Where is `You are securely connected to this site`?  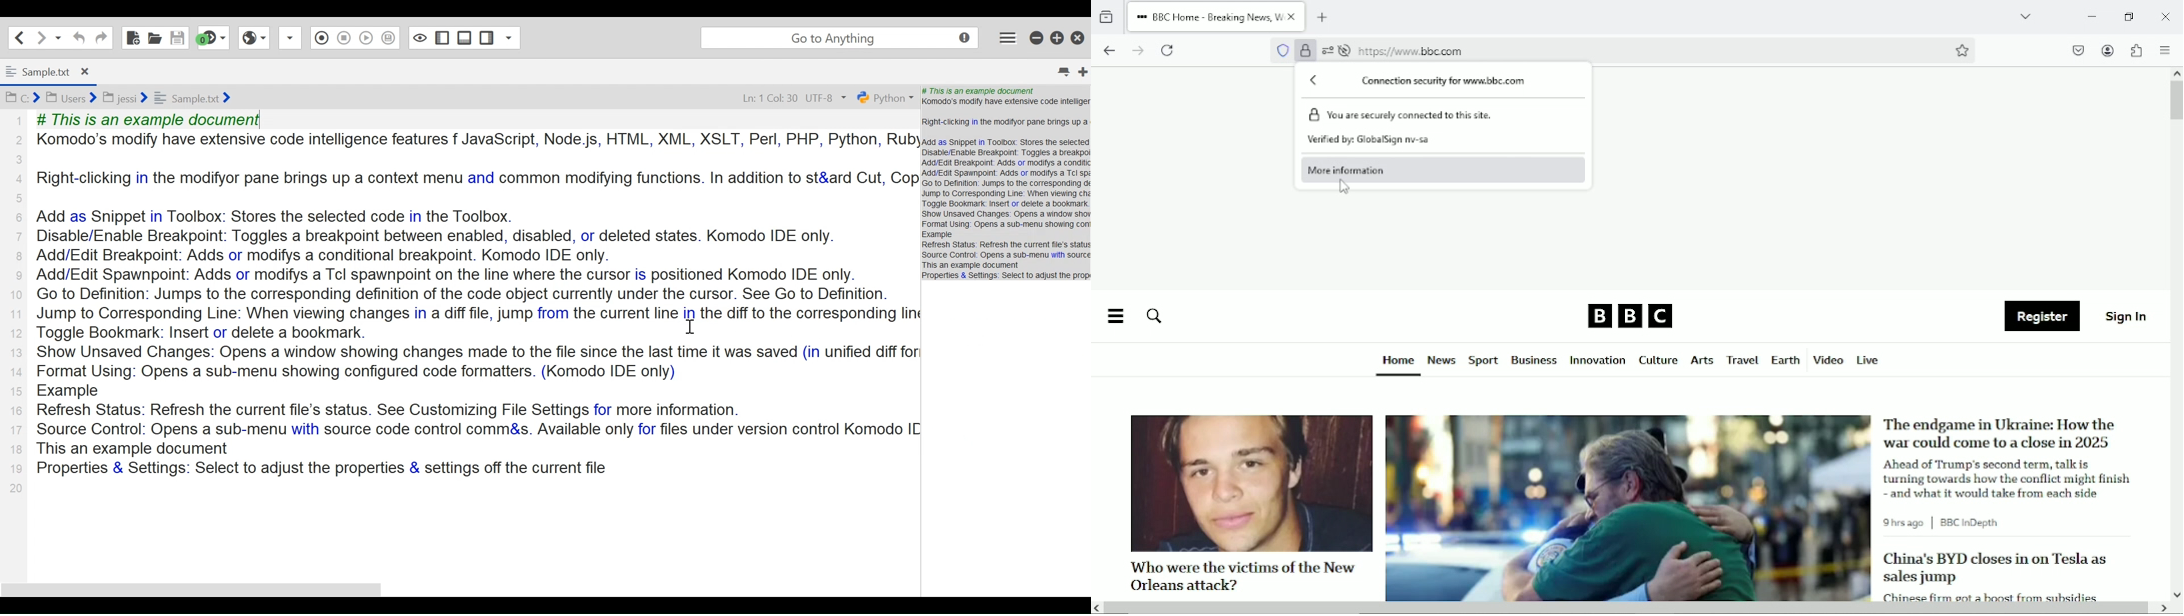
You are securely connected to this site is located at coordinates (1445, 115).